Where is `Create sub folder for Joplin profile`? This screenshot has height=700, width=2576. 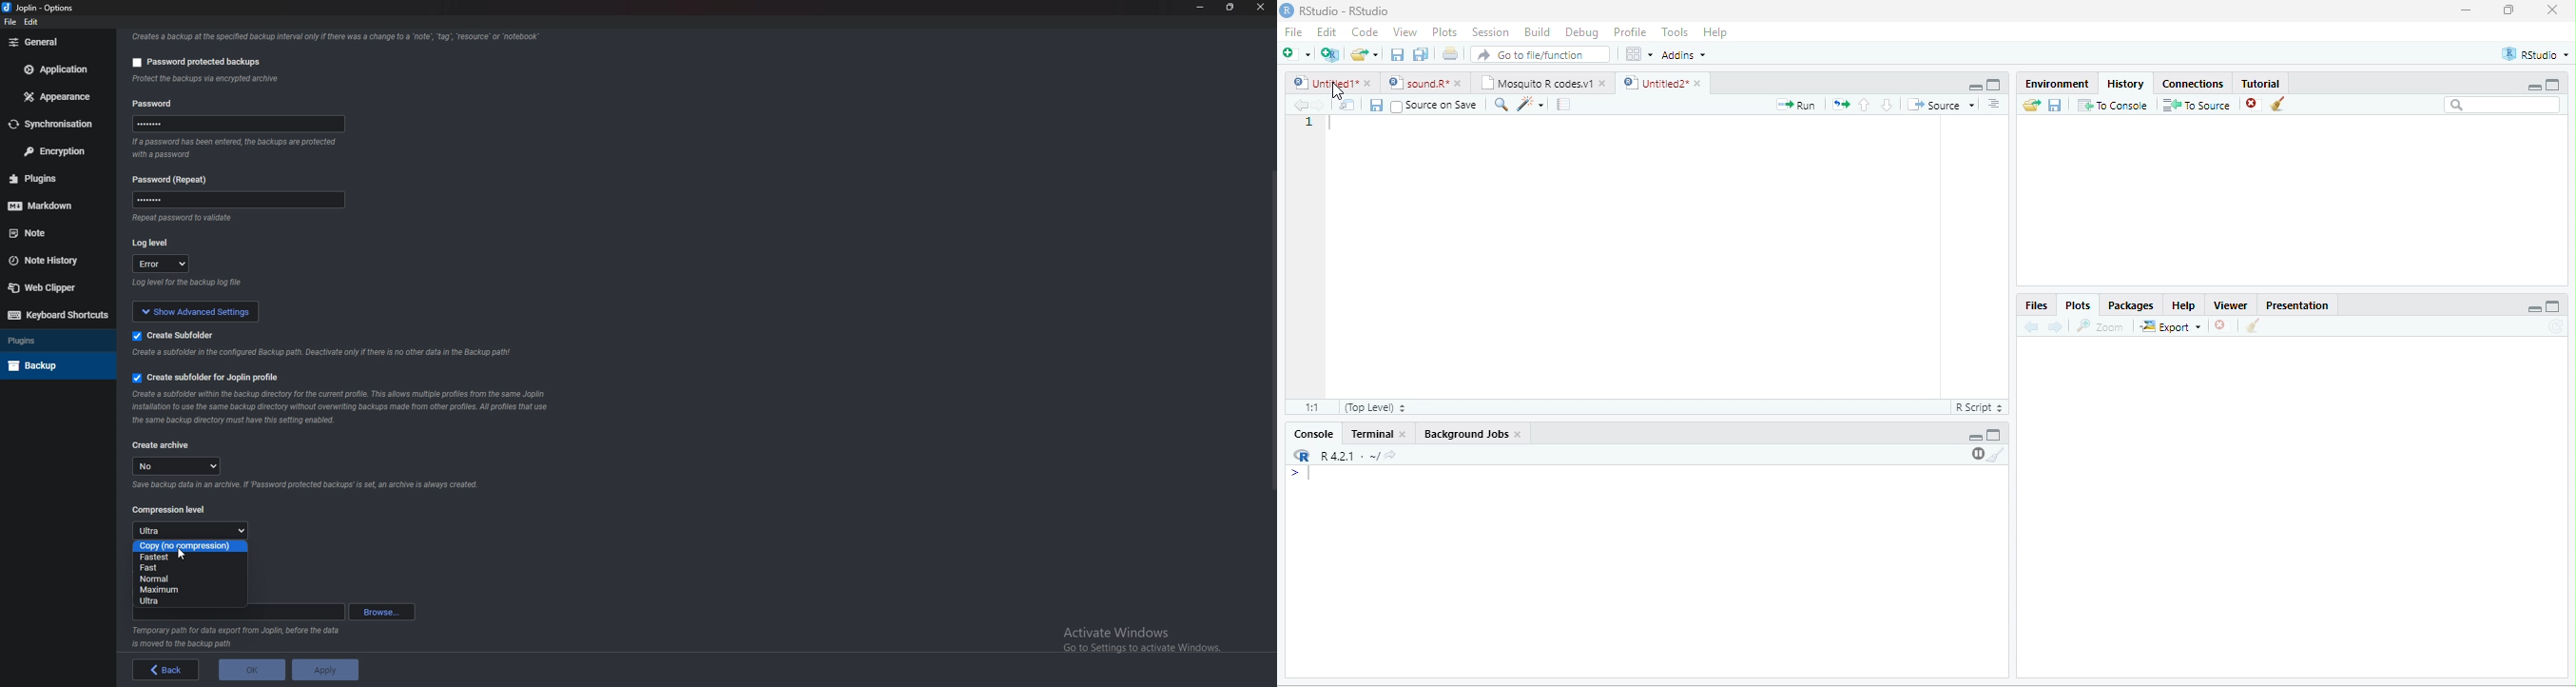 Create sub folder for Joplin profile is located at coordinates (205, 378).